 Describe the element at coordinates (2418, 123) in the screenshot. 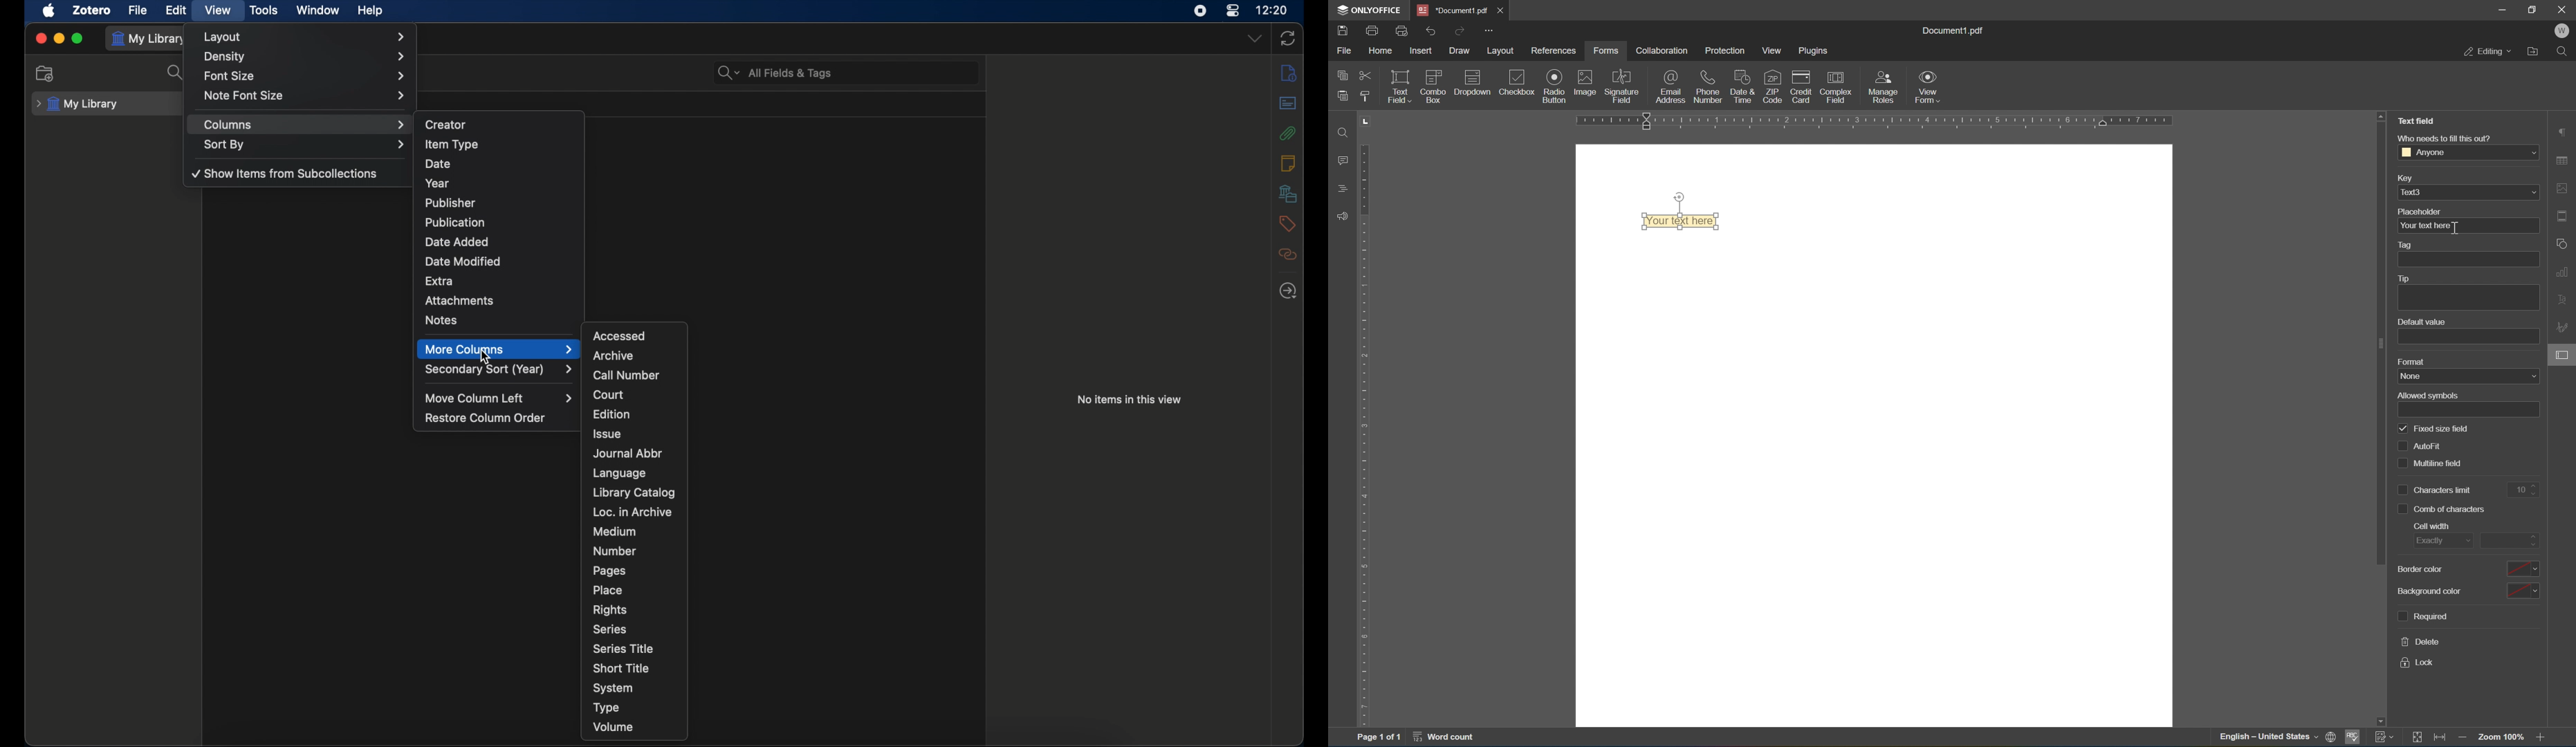

I see `Text field` at that location.